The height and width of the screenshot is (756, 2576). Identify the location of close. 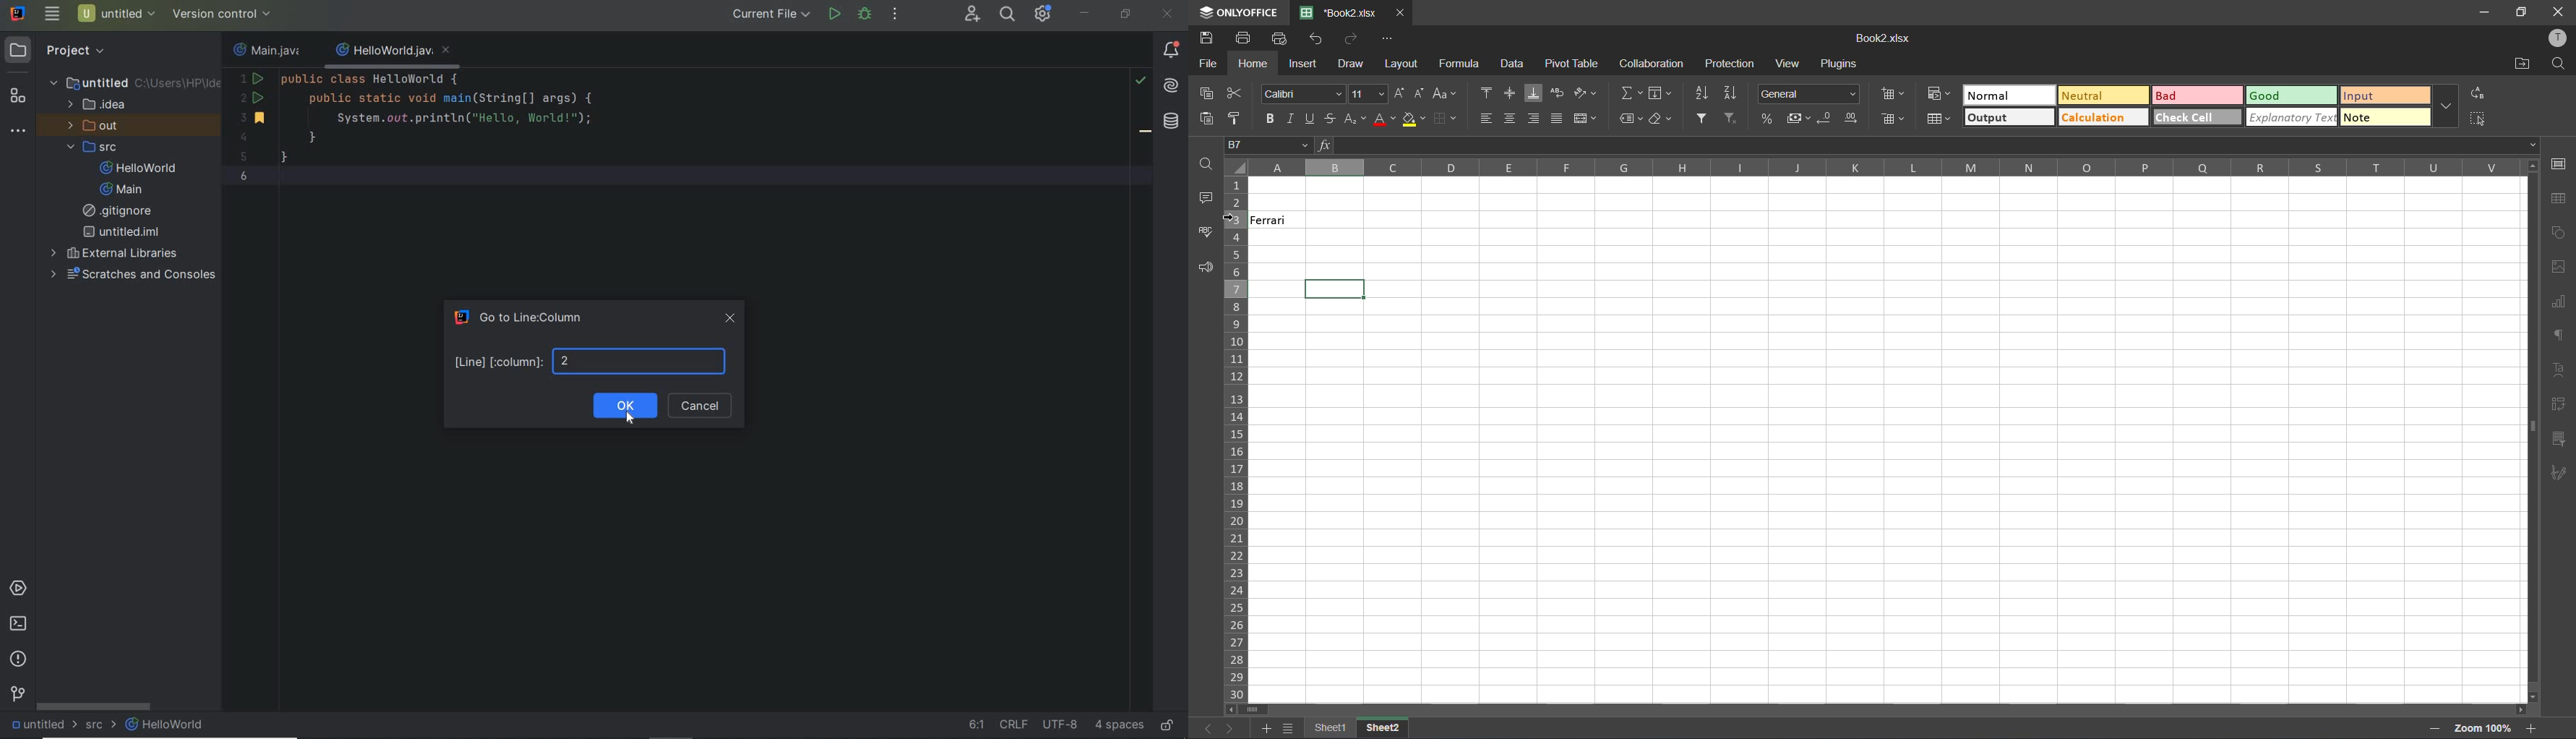
(1400, 13).